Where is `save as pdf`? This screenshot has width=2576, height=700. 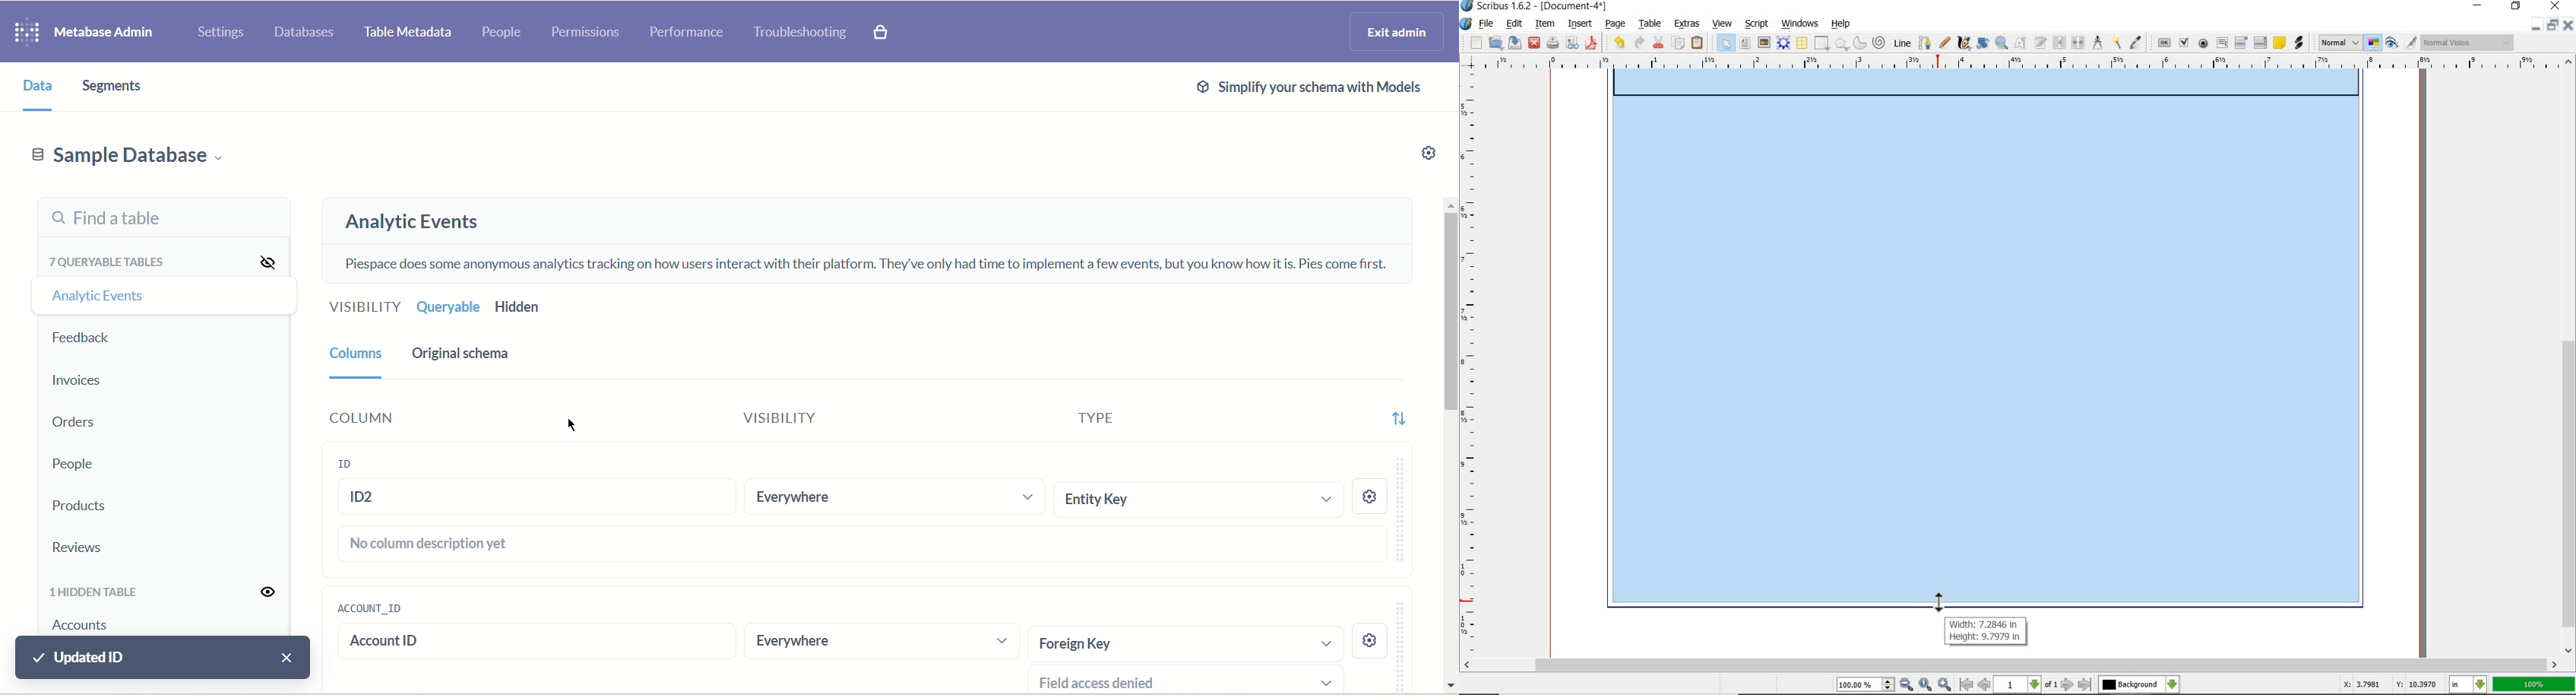
save as pdf is located at coordinates (1592, 43).